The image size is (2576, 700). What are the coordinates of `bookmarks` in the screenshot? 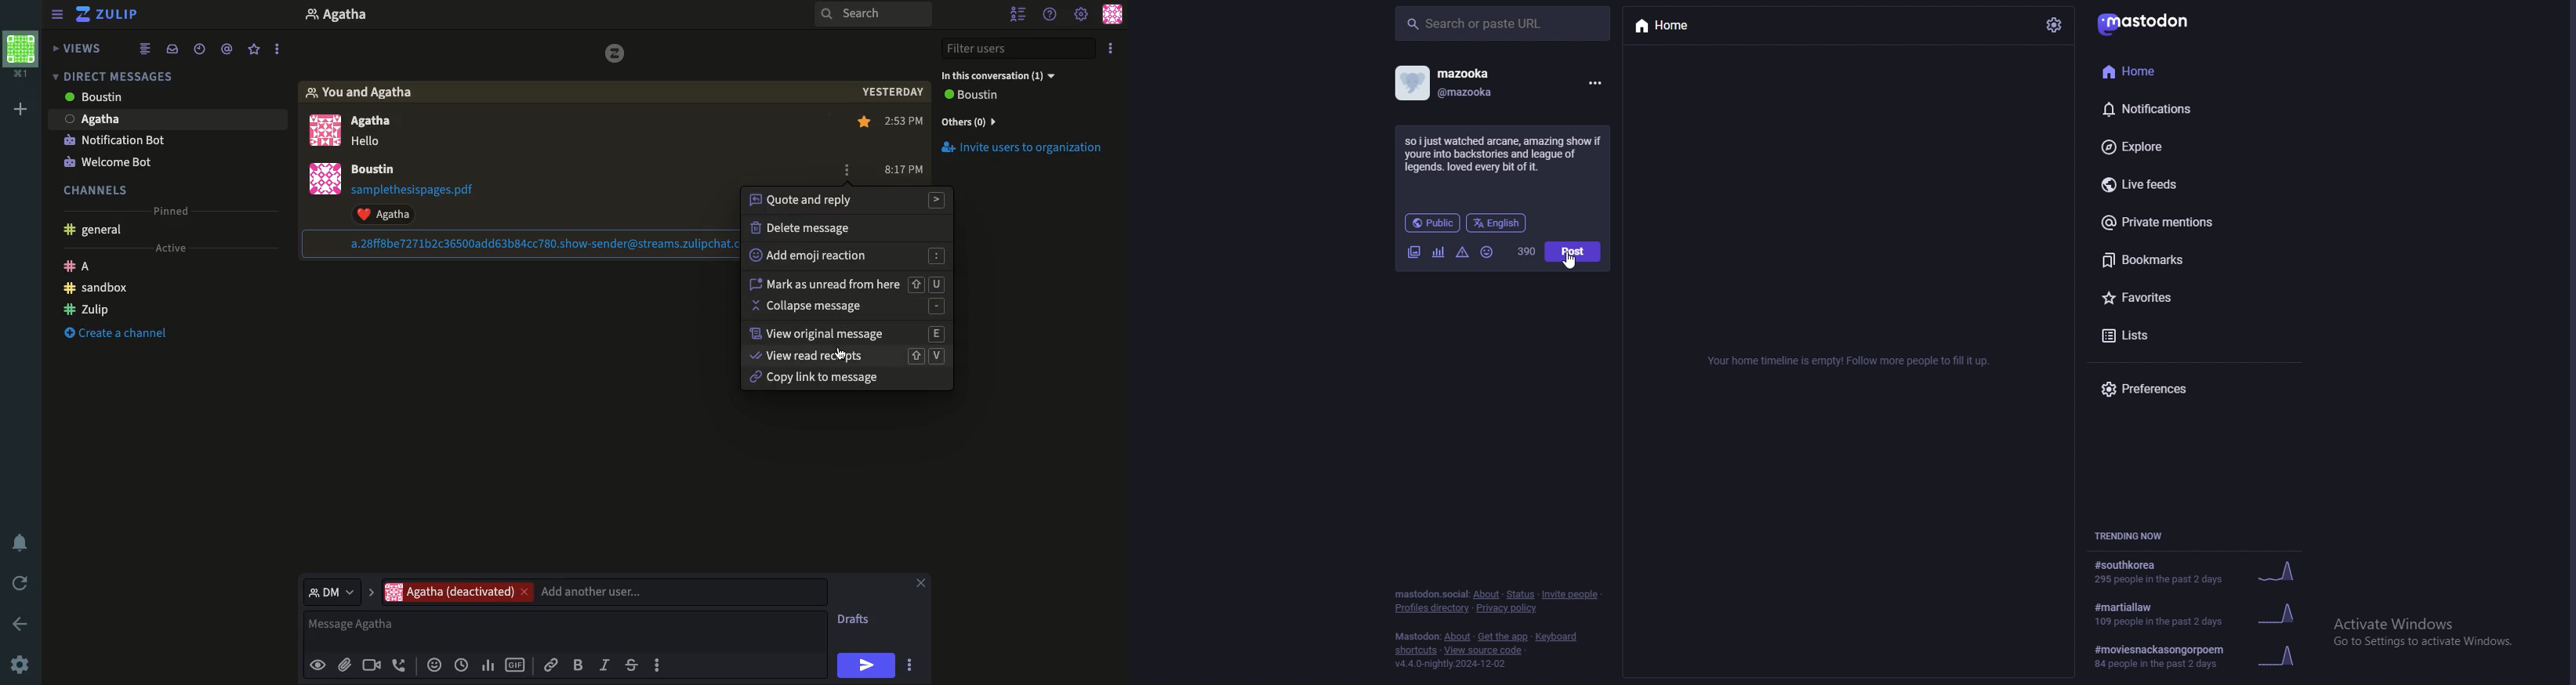 It's located at (2167, 262).